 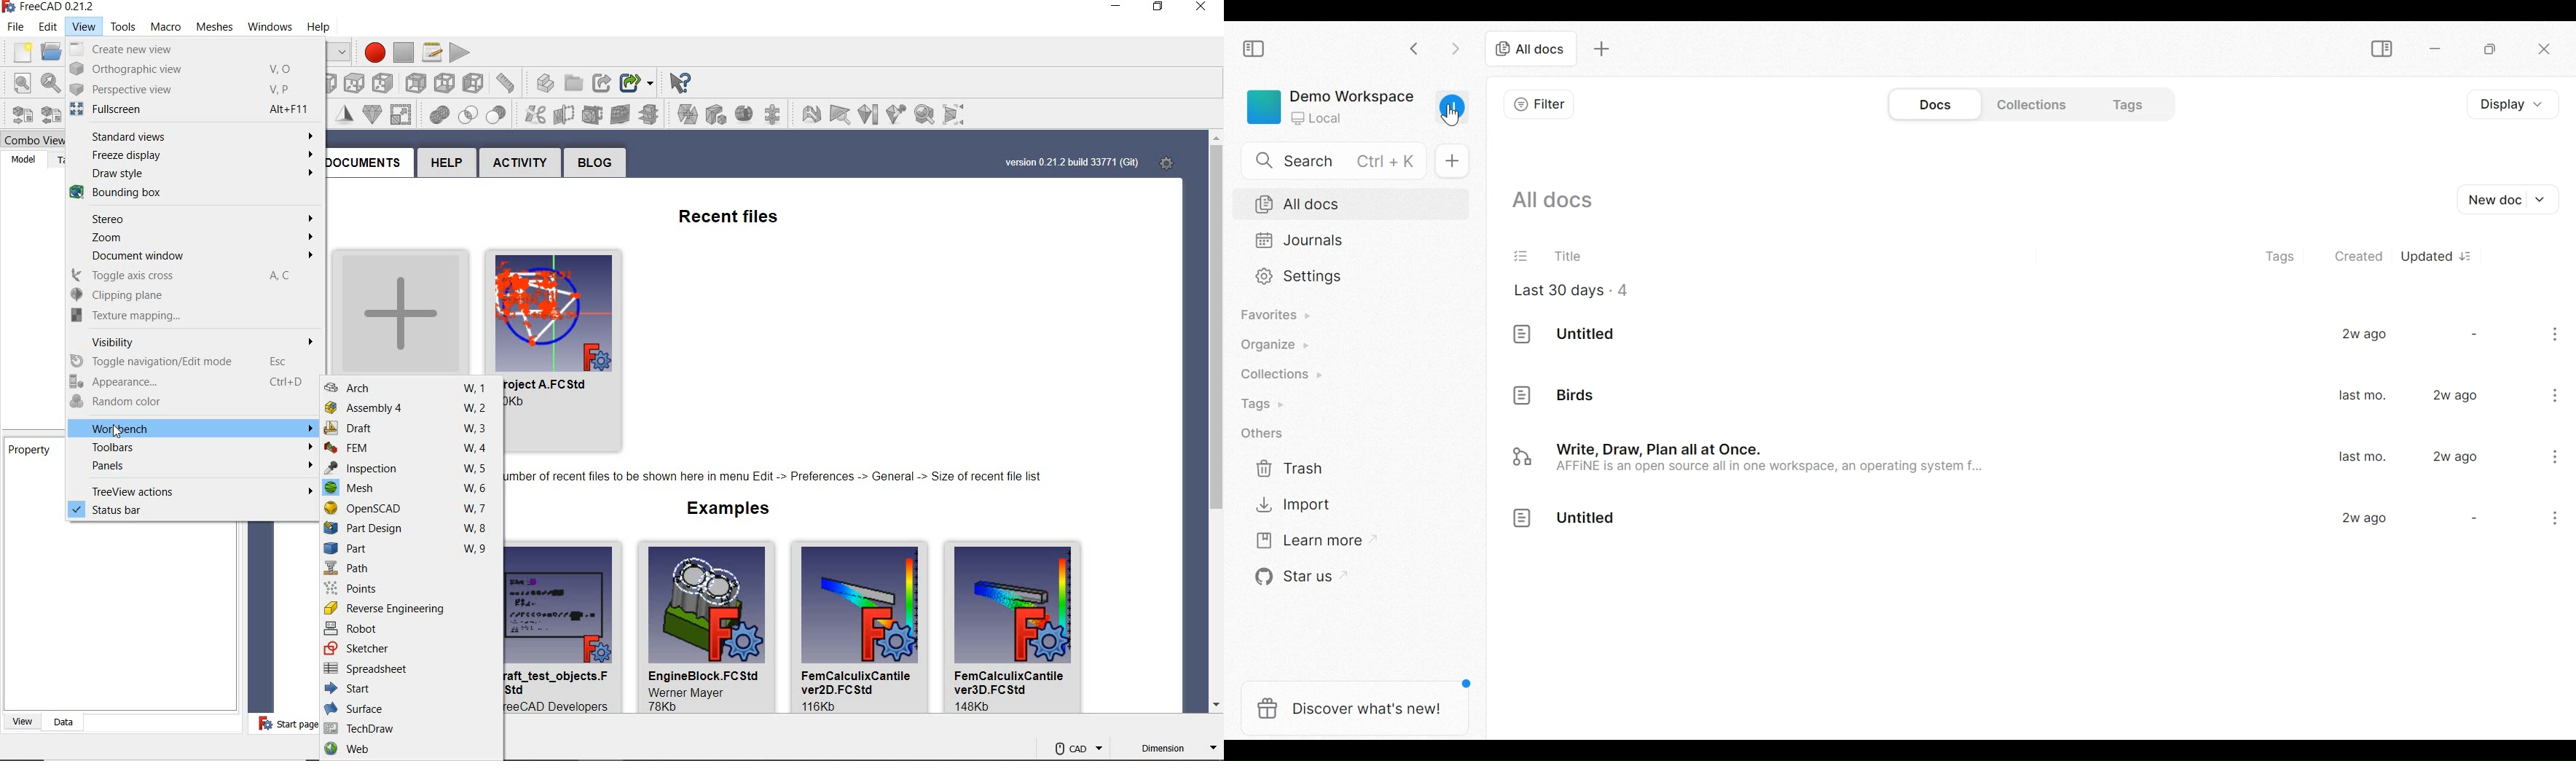 What do you see at coordinates (19, 722) in the screenshot?
I see `view` at bounding box center [19, 722].